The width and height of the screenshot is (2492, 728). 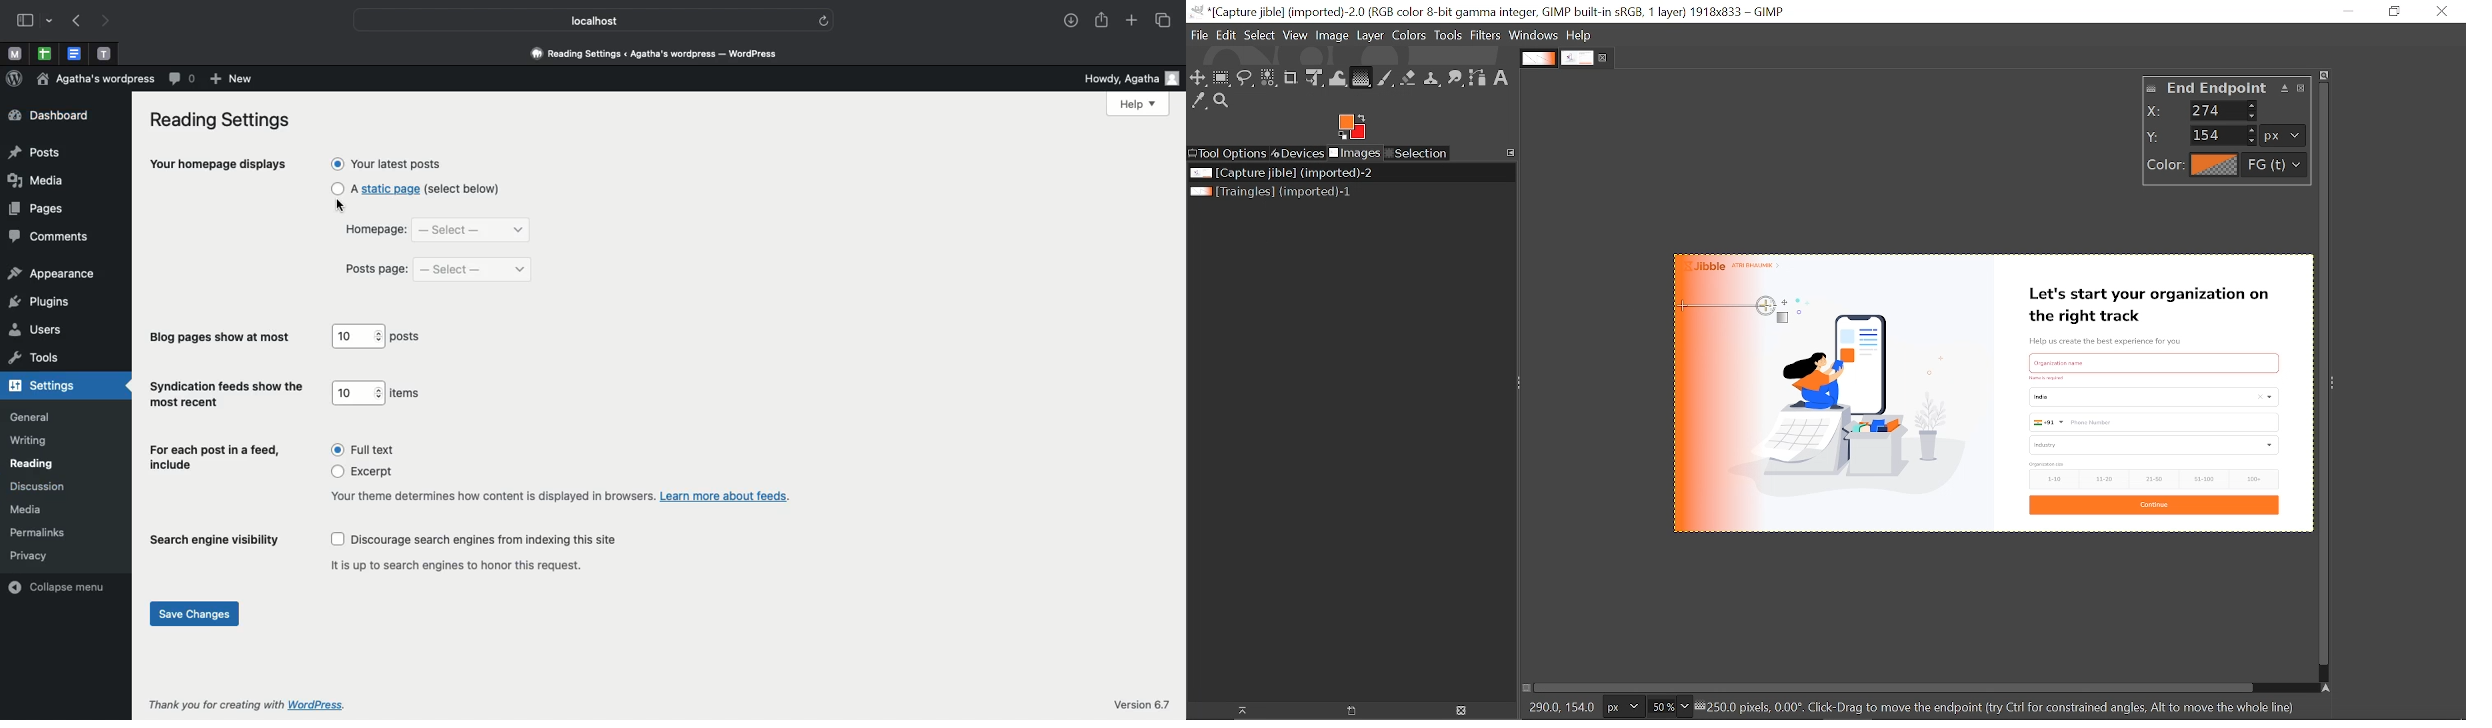 What do you see at coordinates (30, 417) in the screenshot?
I see `general` at bounding box center [30, 417].